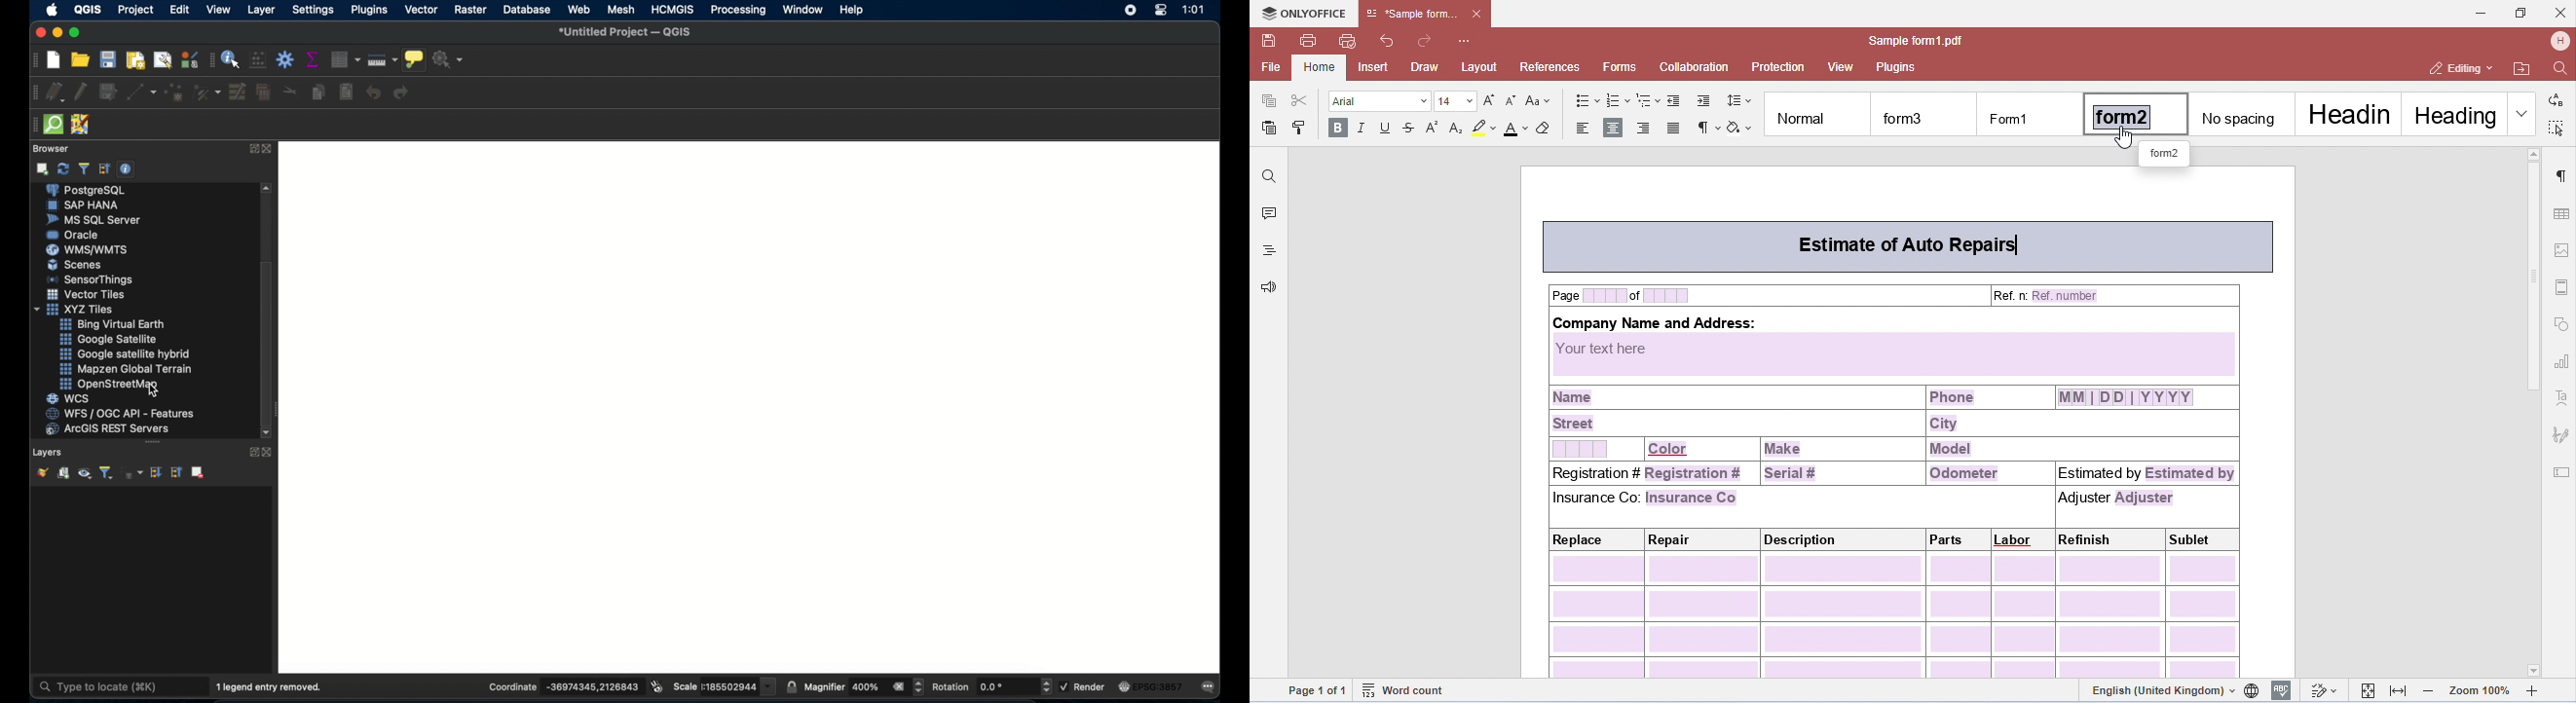 The height and width of the screenshot is (728, 2576). Describe the element at coordinates (29, 123) in the screenshot. I see `drag handle` at that location.